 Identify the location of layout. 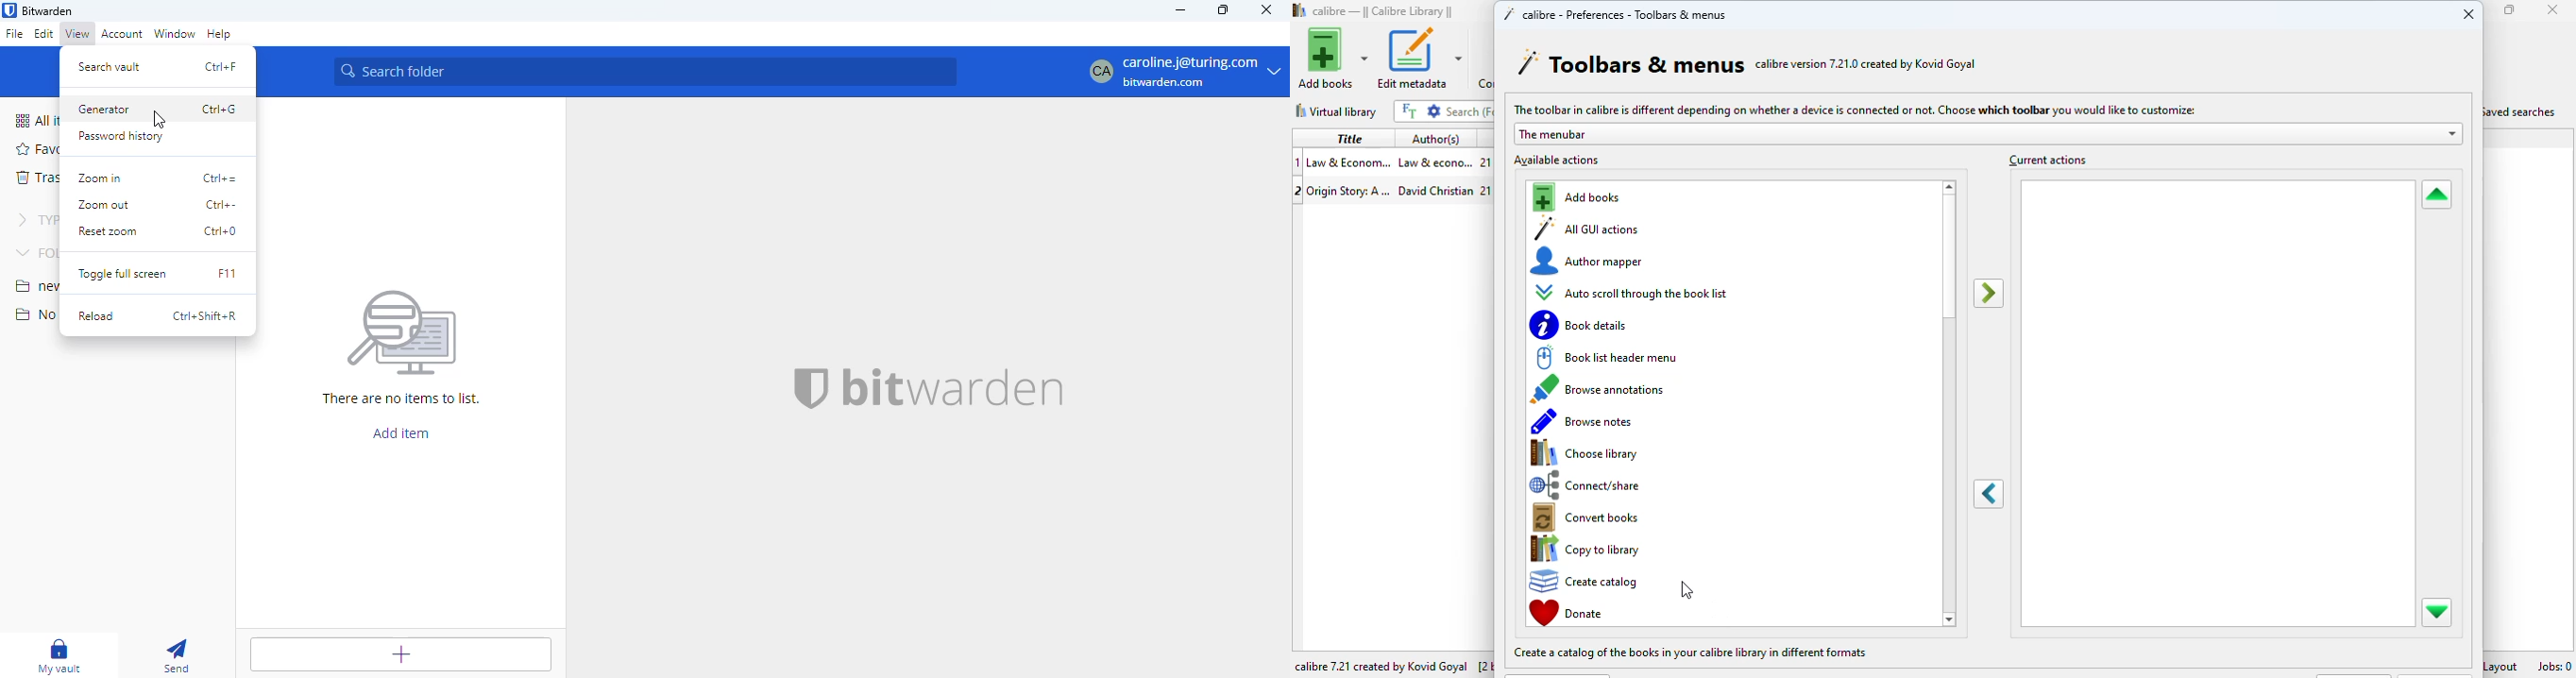
(2504, 665).